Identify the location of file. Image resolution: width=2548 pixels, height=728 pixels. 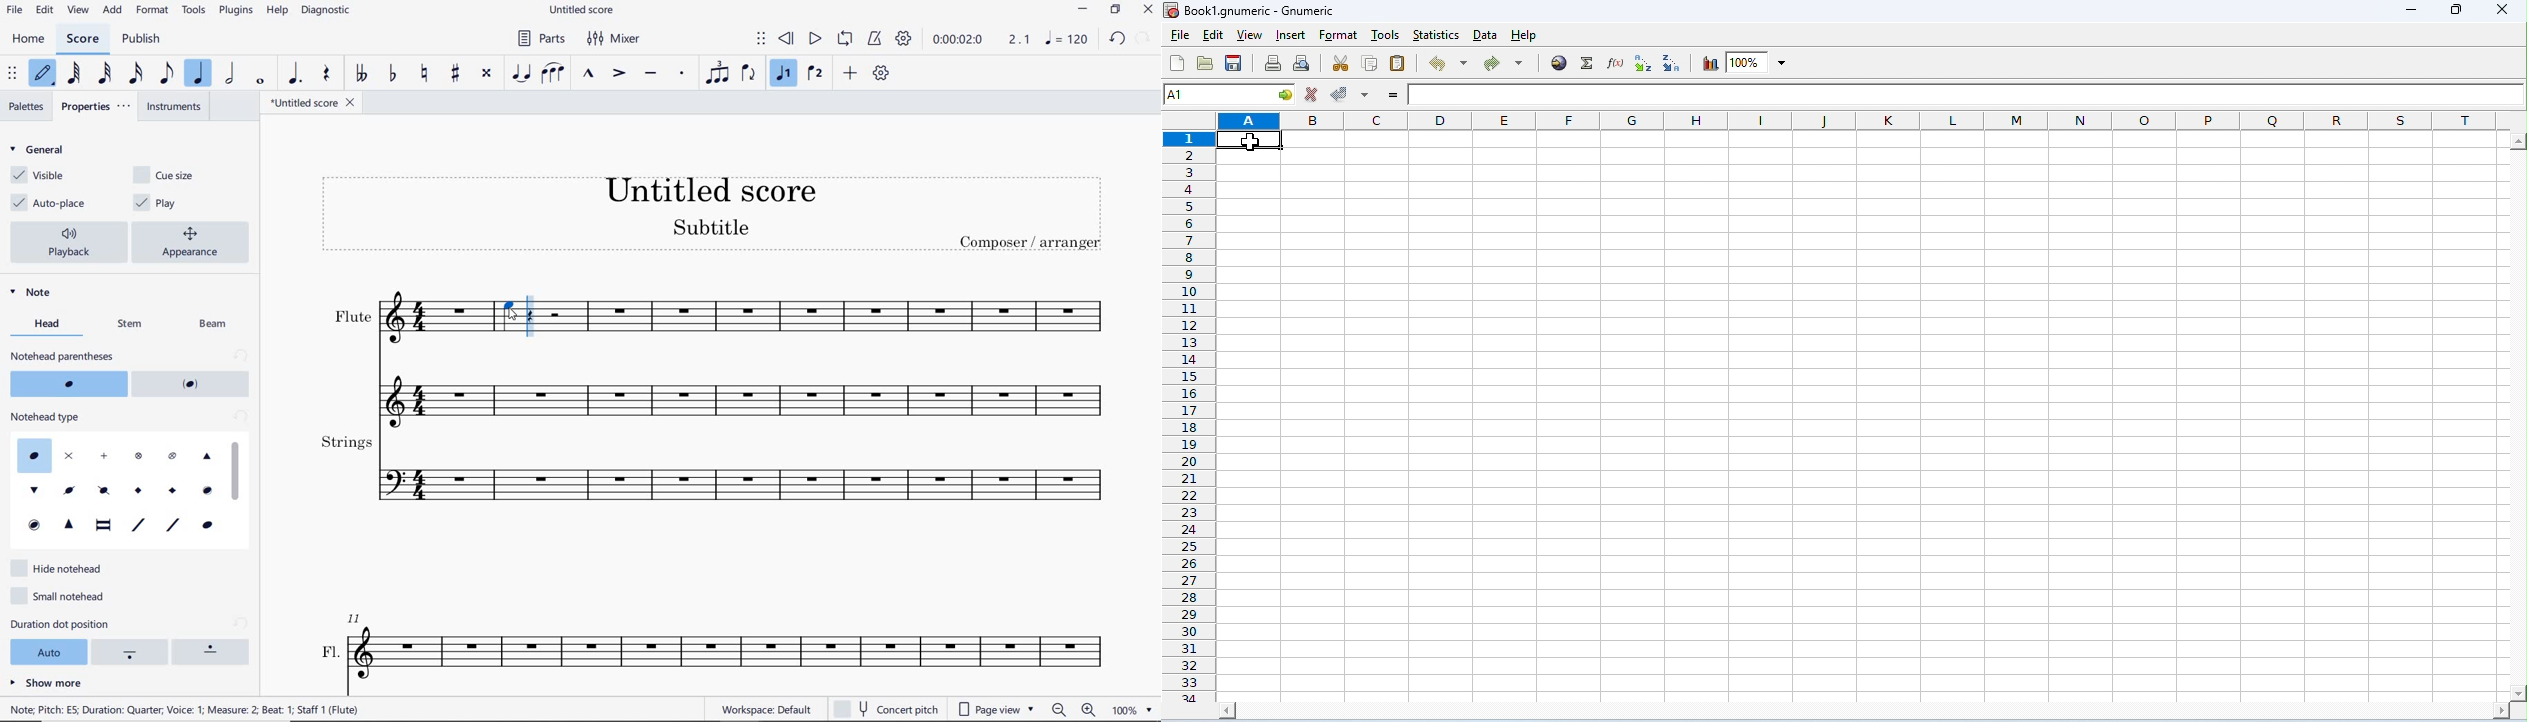
(13, 10).